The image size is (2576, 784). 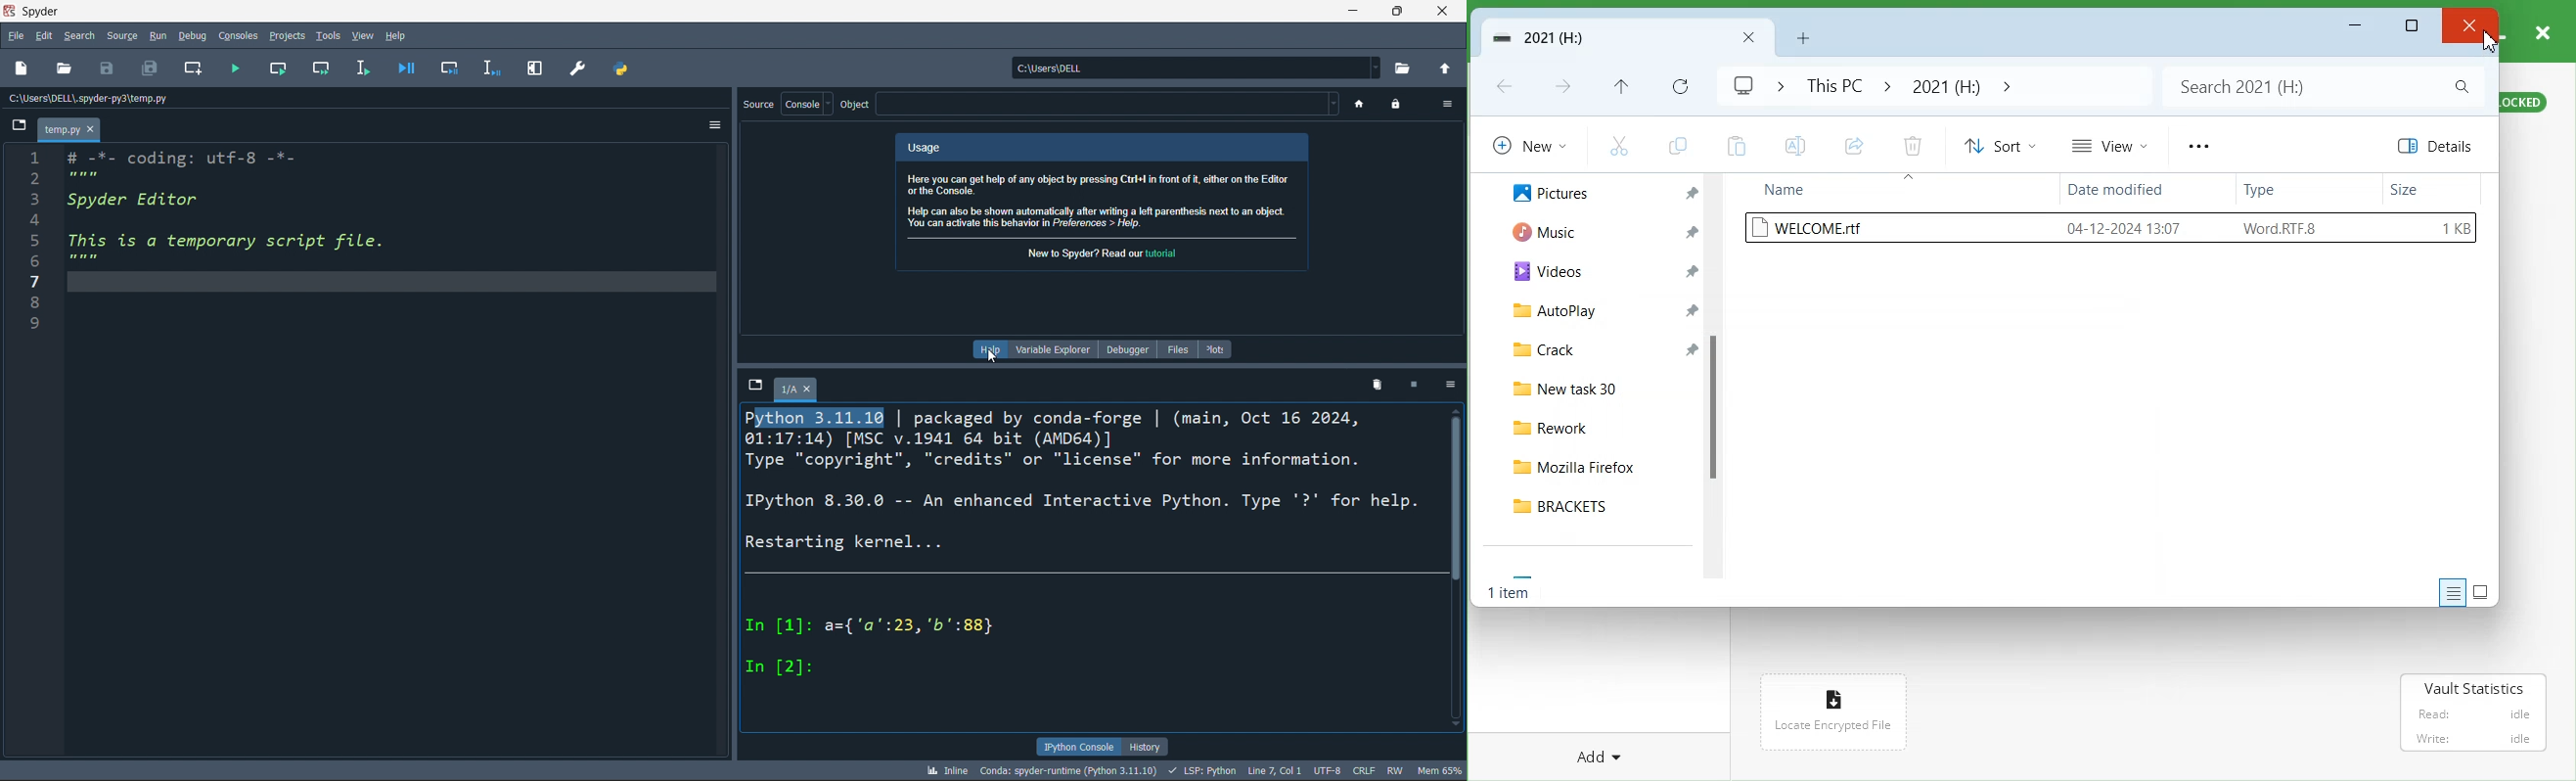 I want to click on browse tabs, so click(x=751, y=390).